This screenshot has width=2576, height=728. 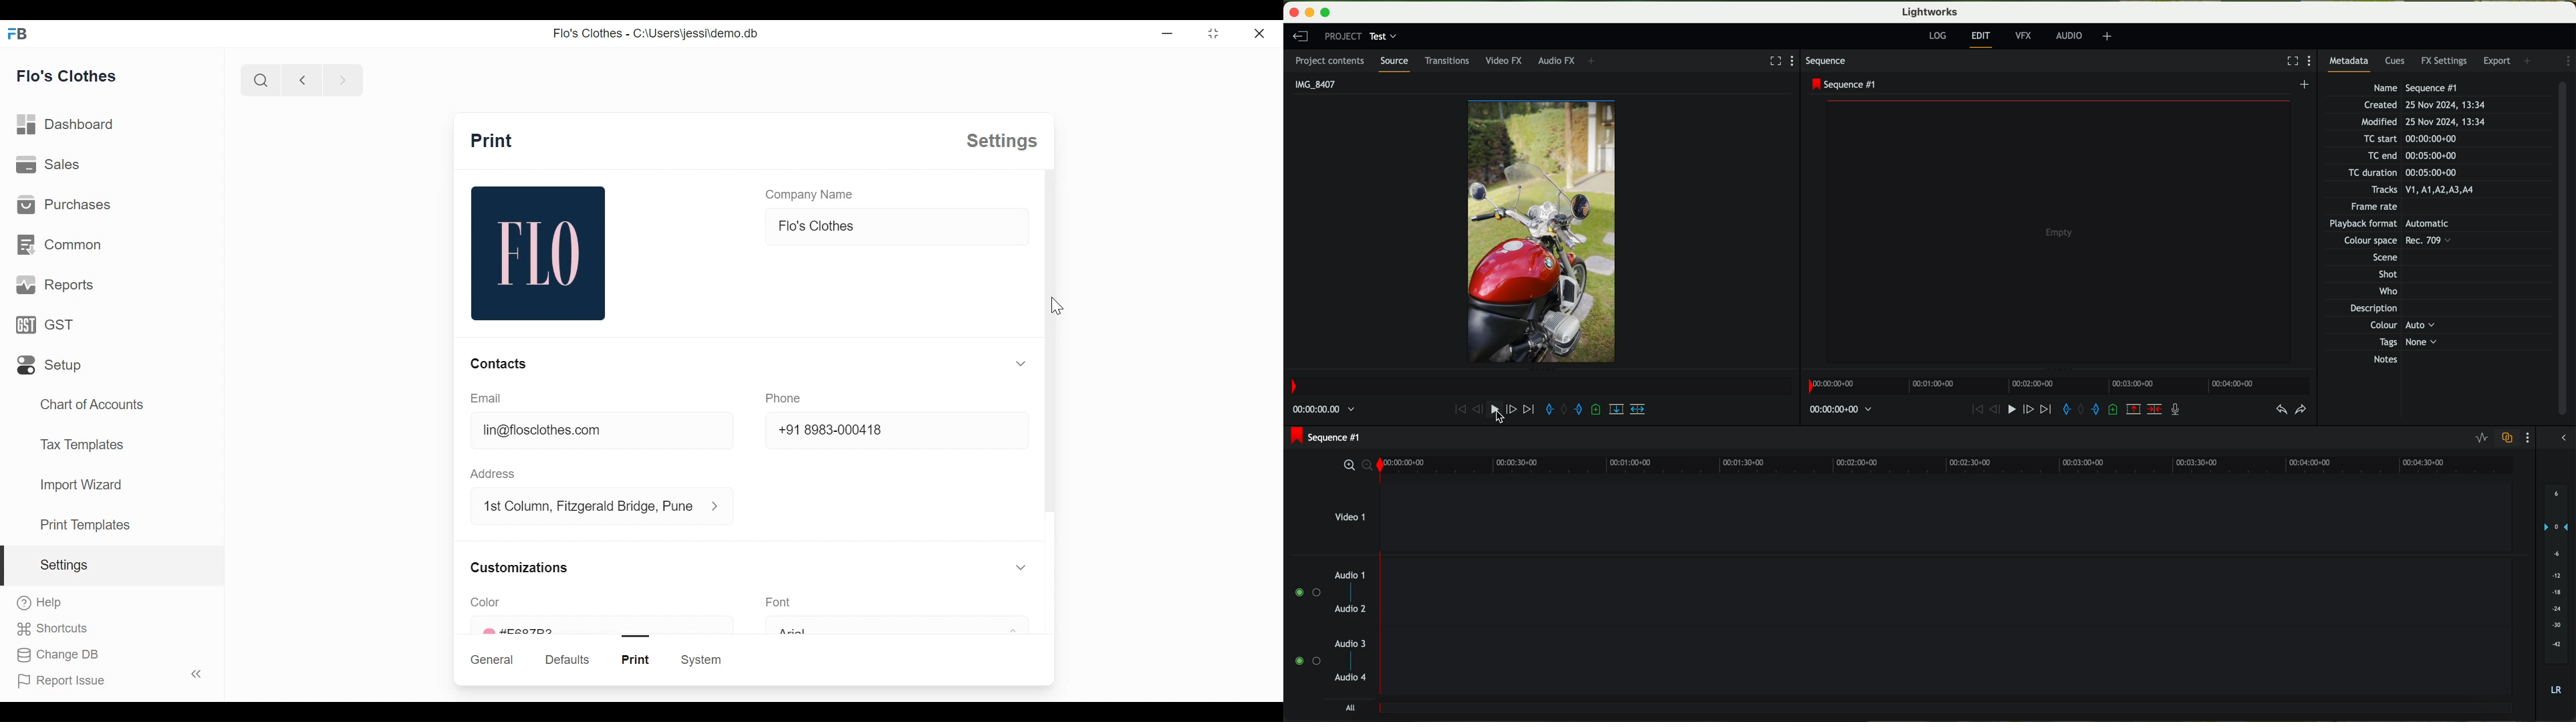 What do you see at coordinates (2405, 342) in the screenshot?
I see `Tags None` at bounding box center [2405, 342].